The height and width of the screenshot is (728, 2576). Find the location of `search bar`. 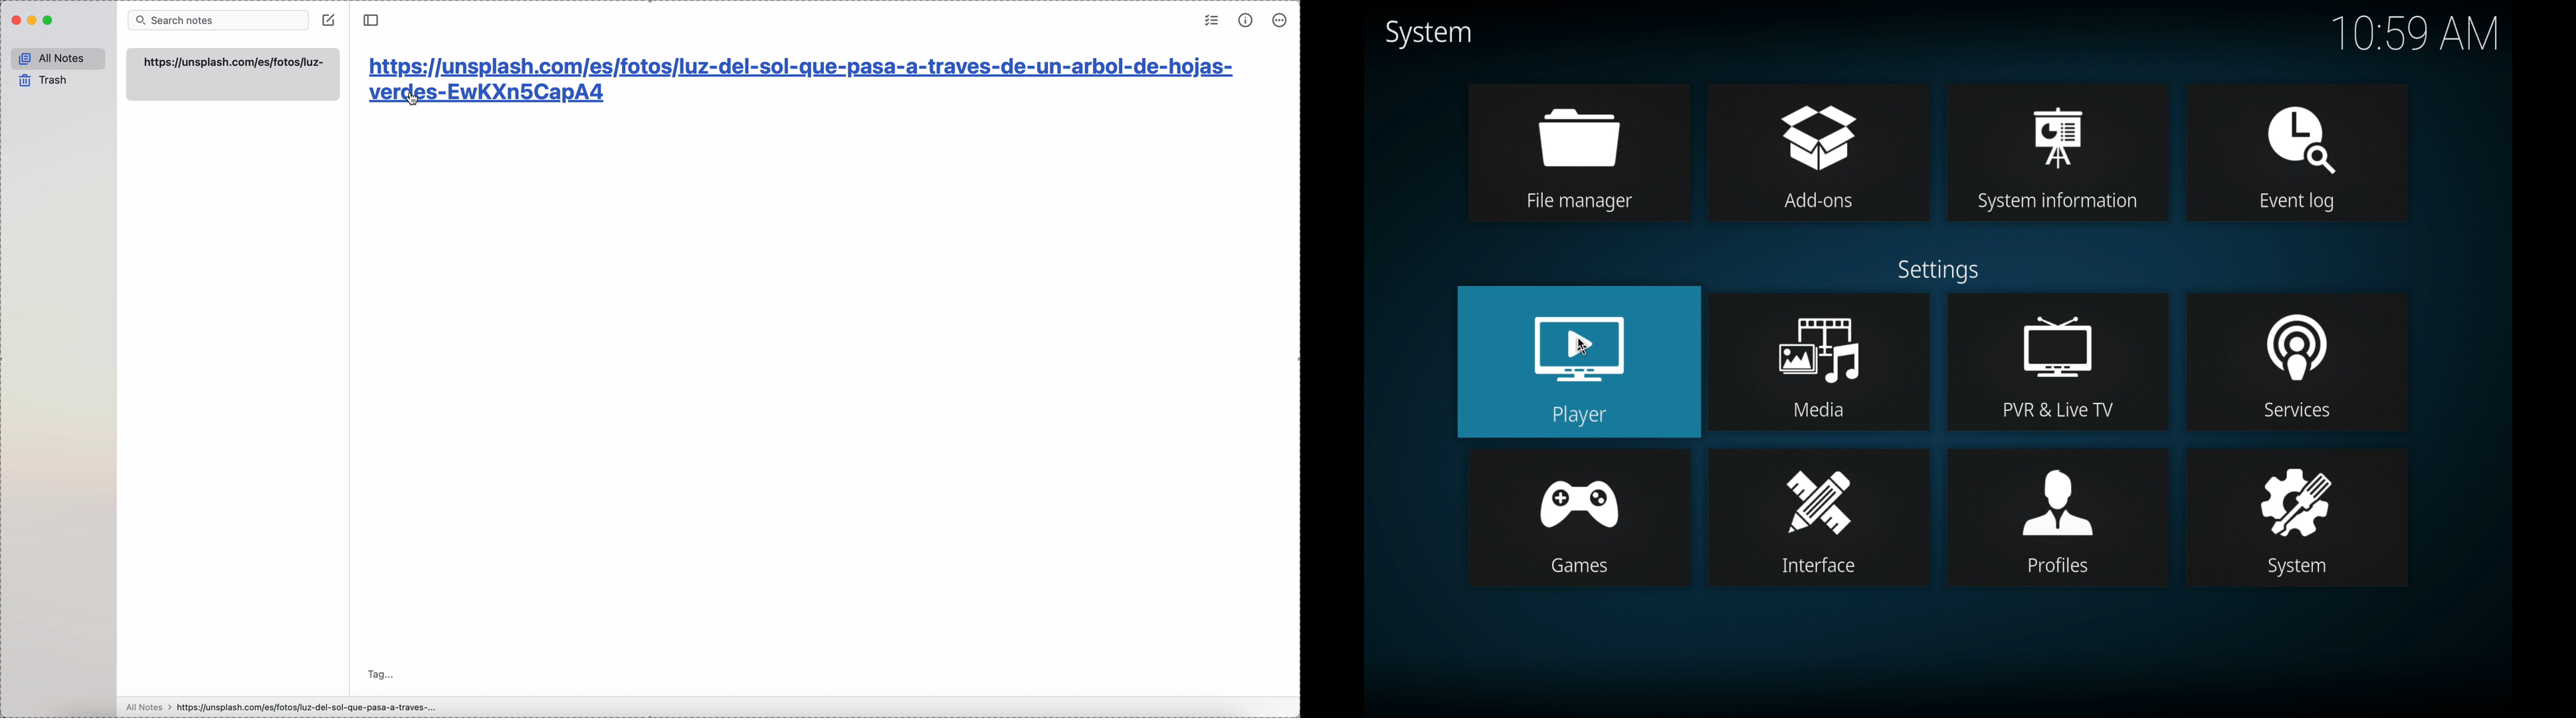

search bar is located at coordinates (217, 21).